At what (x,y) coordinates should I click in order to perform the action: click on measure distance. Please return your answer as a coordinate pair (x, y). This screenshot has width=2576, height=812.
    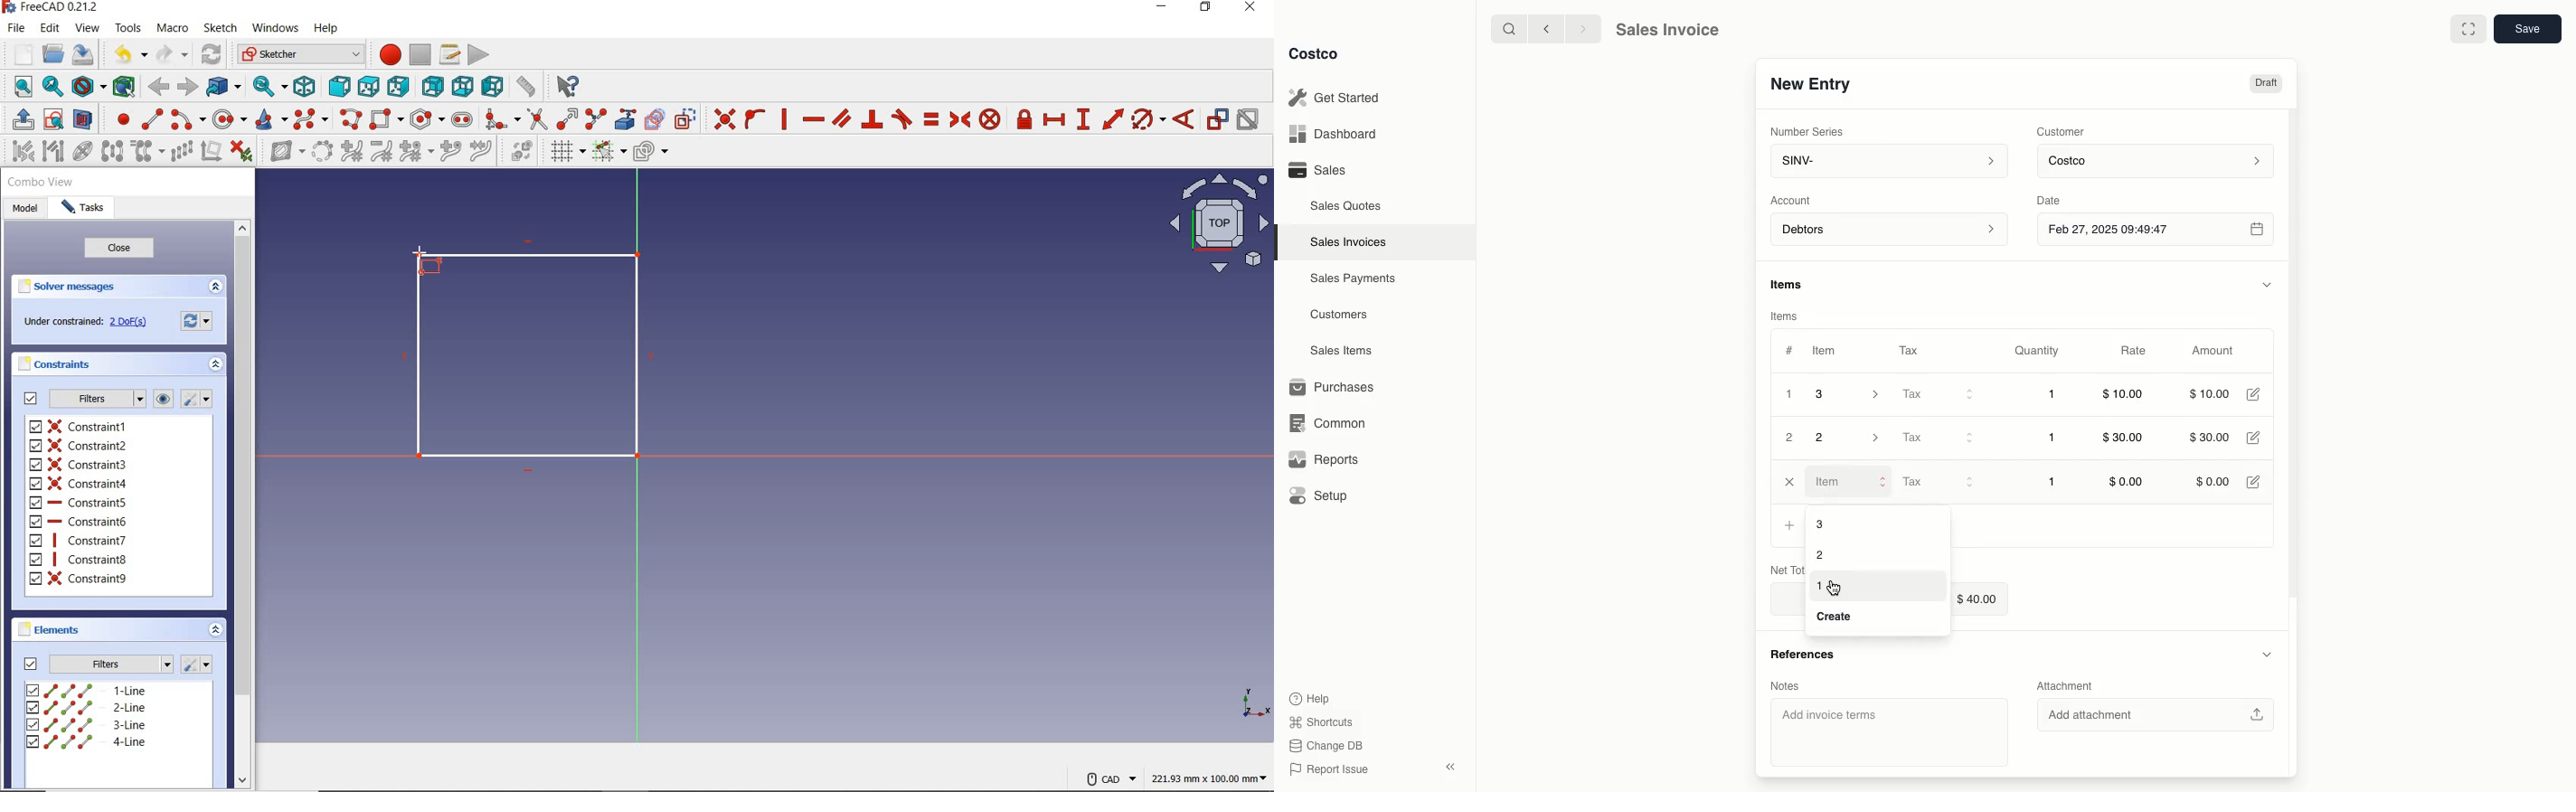
    Looking at the image, I should click on (526, 87).